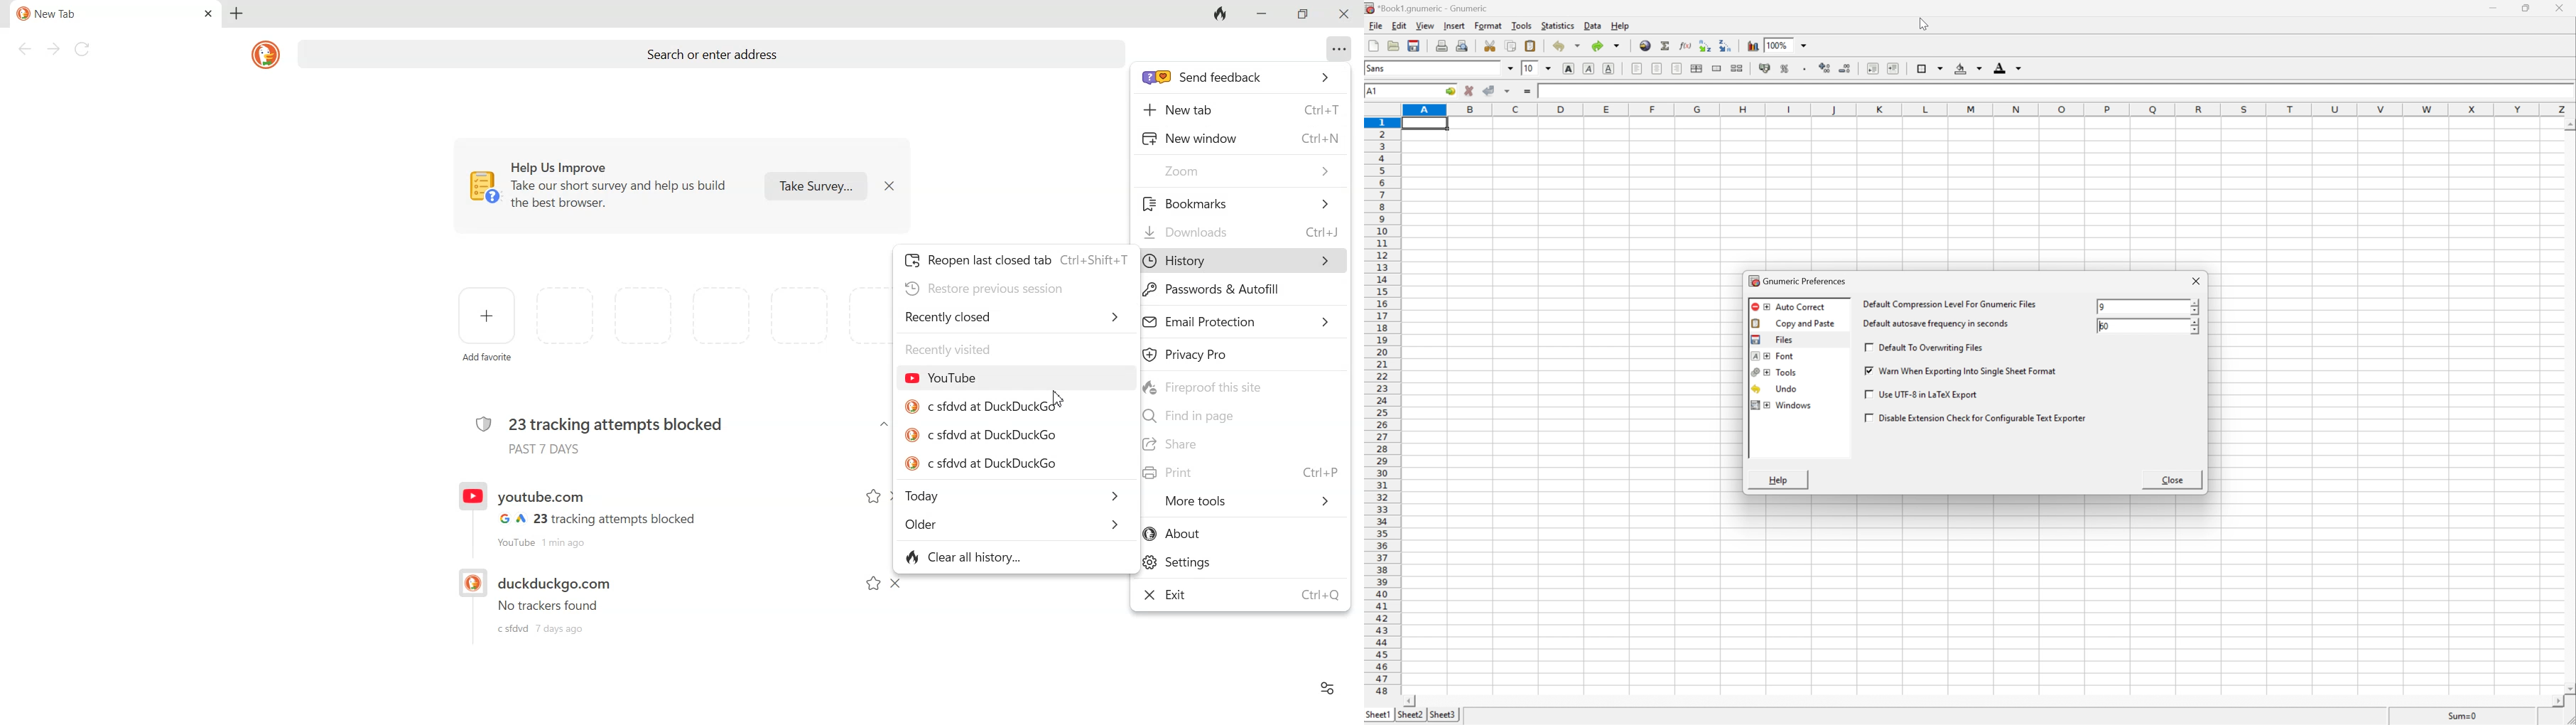 This screenshot has height=728, width=2576. What do you see at coordinates (1786, 68) in the screenshot?
I see `format selection as percentage` at bounding box center [1786, 68].